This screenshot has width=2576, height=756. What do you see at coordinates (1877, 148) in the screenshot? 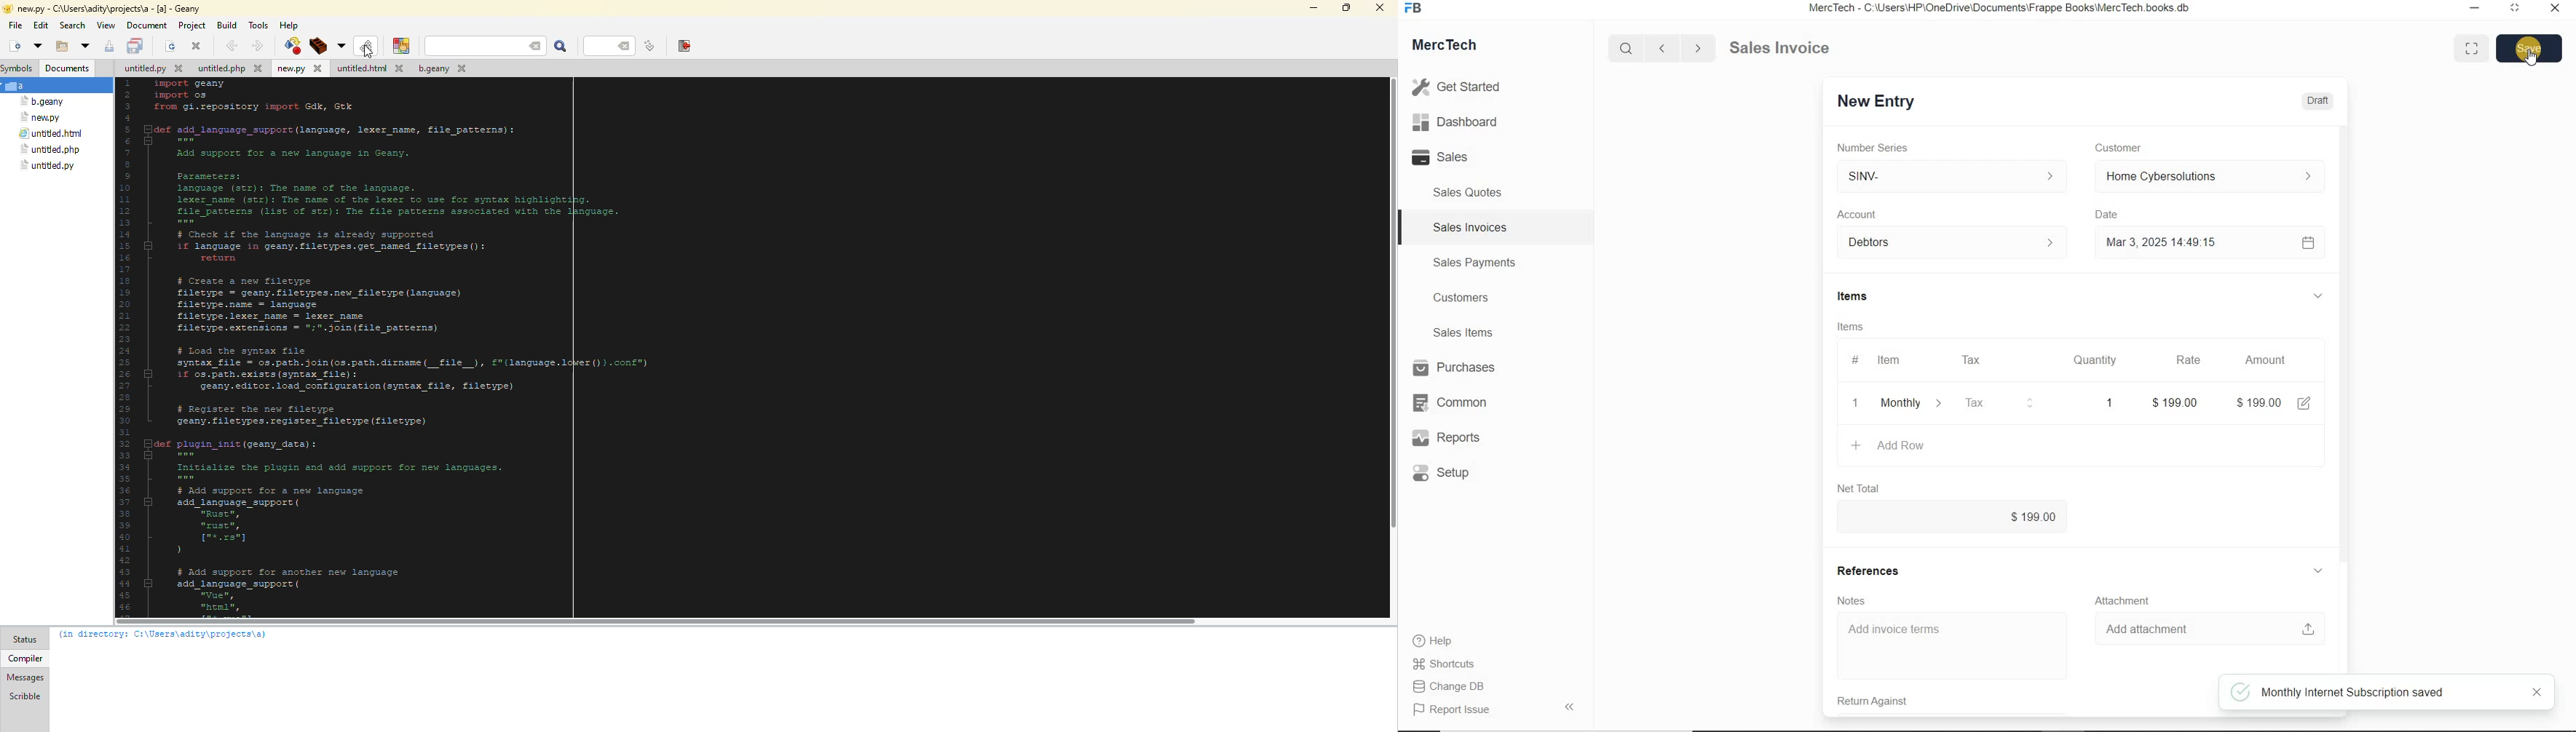
I see `Number Series` at bounding box center [1877, 148].